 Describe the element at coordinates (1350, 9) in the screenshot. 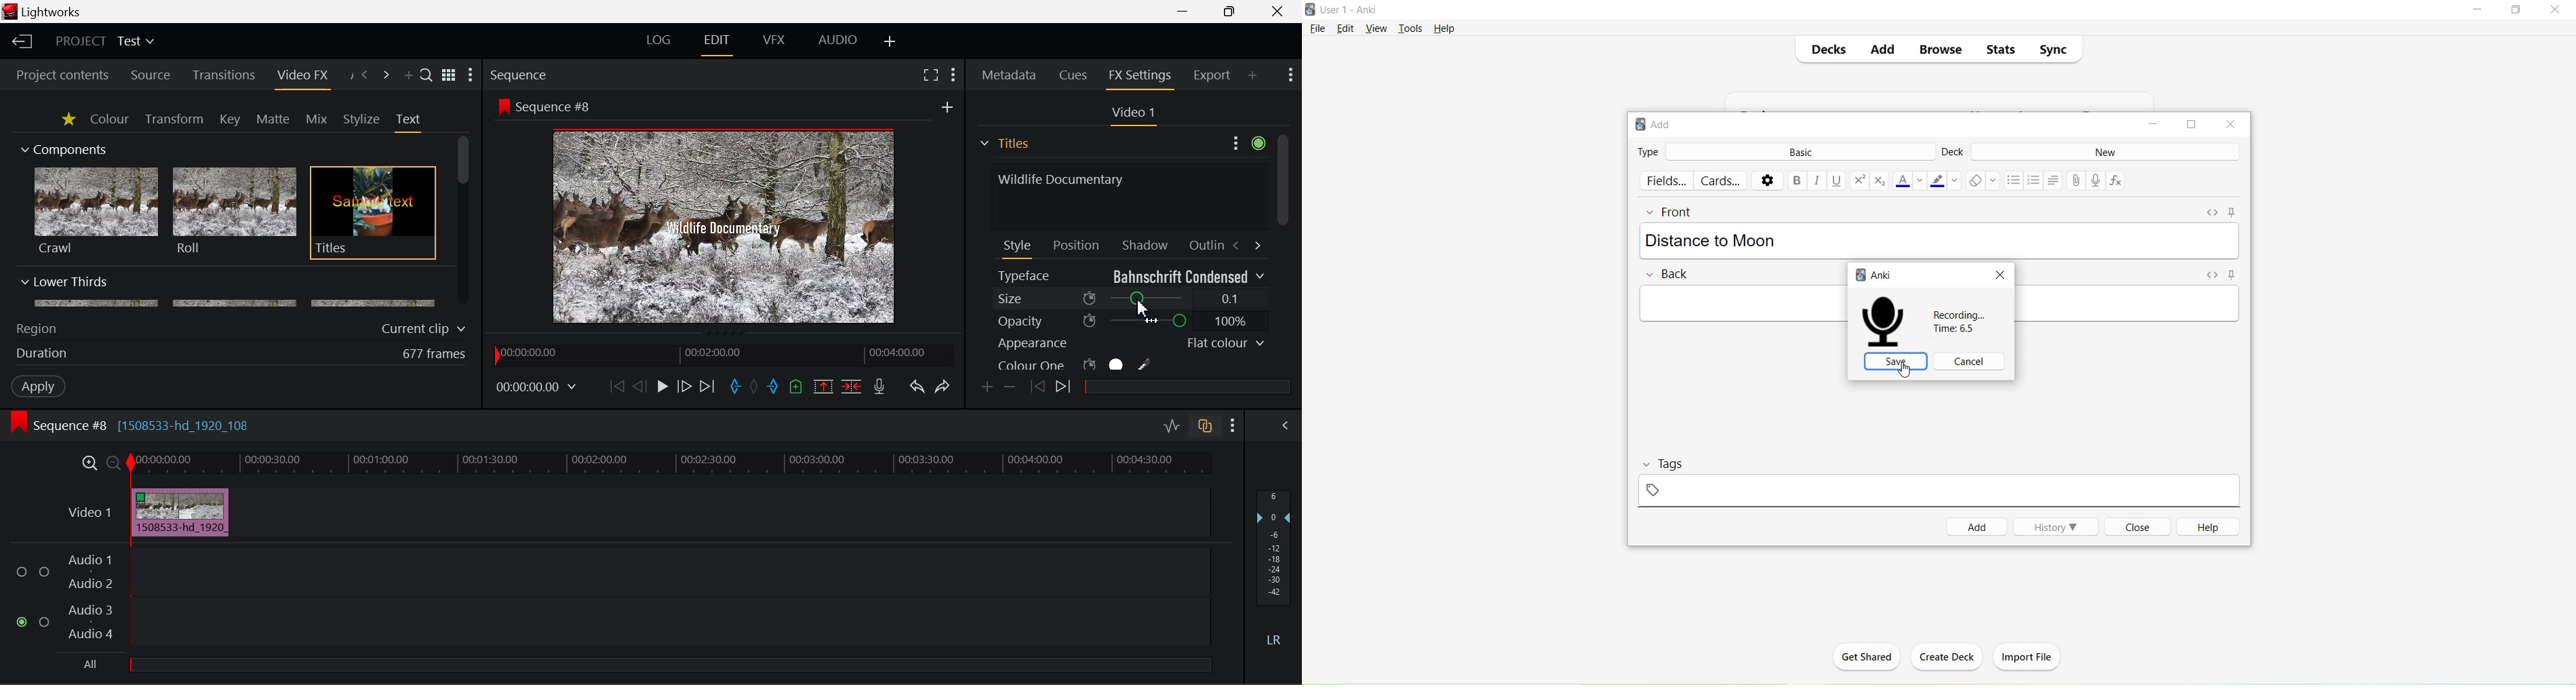

I see `User 1 - Anki` at that location.